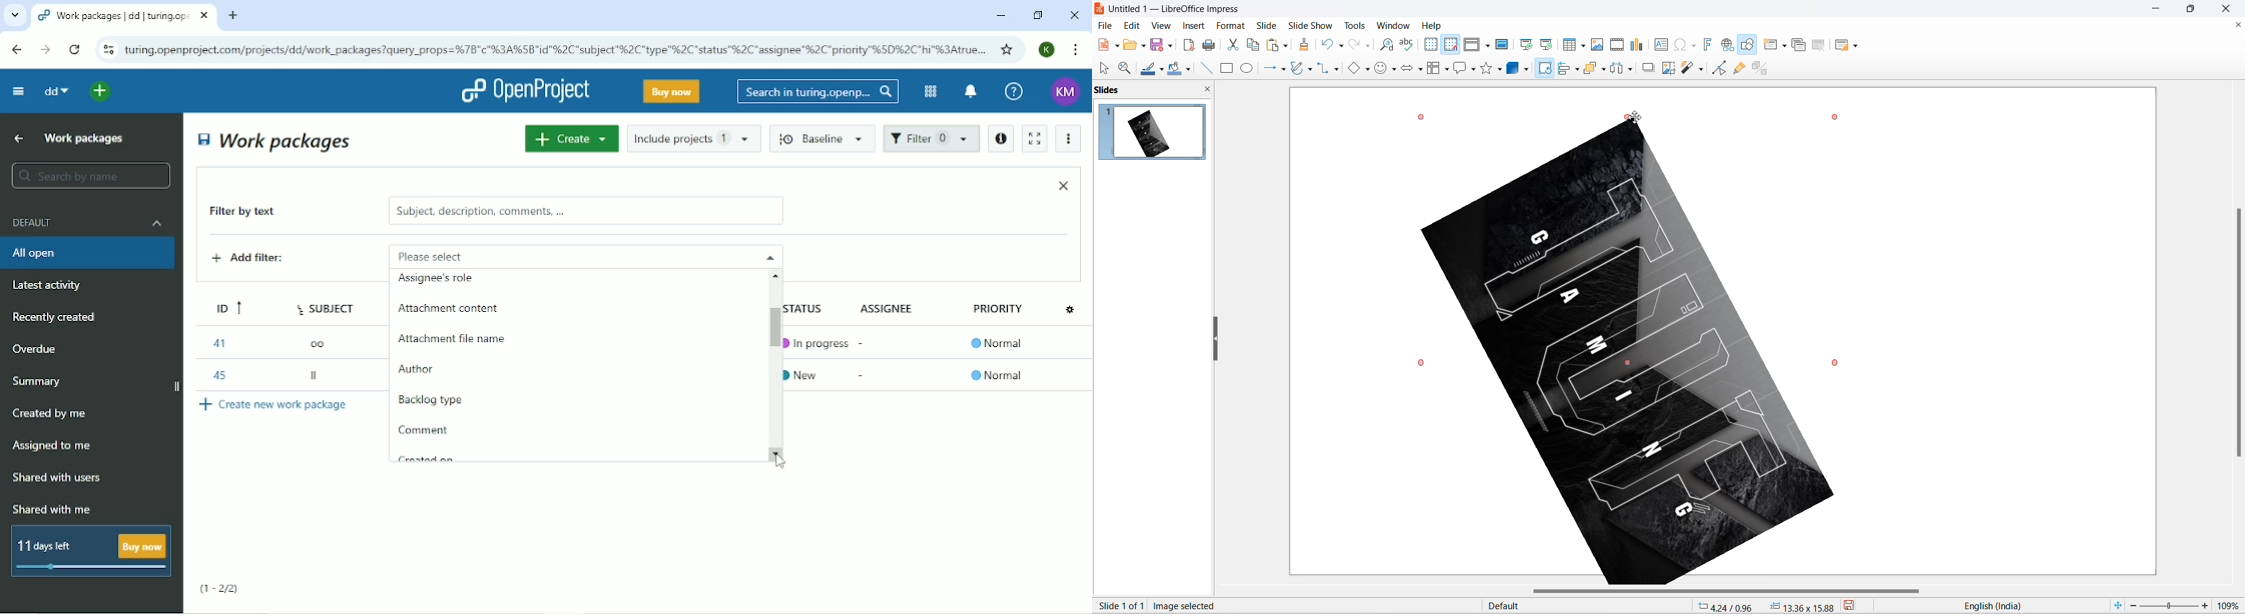  Describe the element at coordinates (2196, 11) in the screenshot. I see `maximize` at that location.